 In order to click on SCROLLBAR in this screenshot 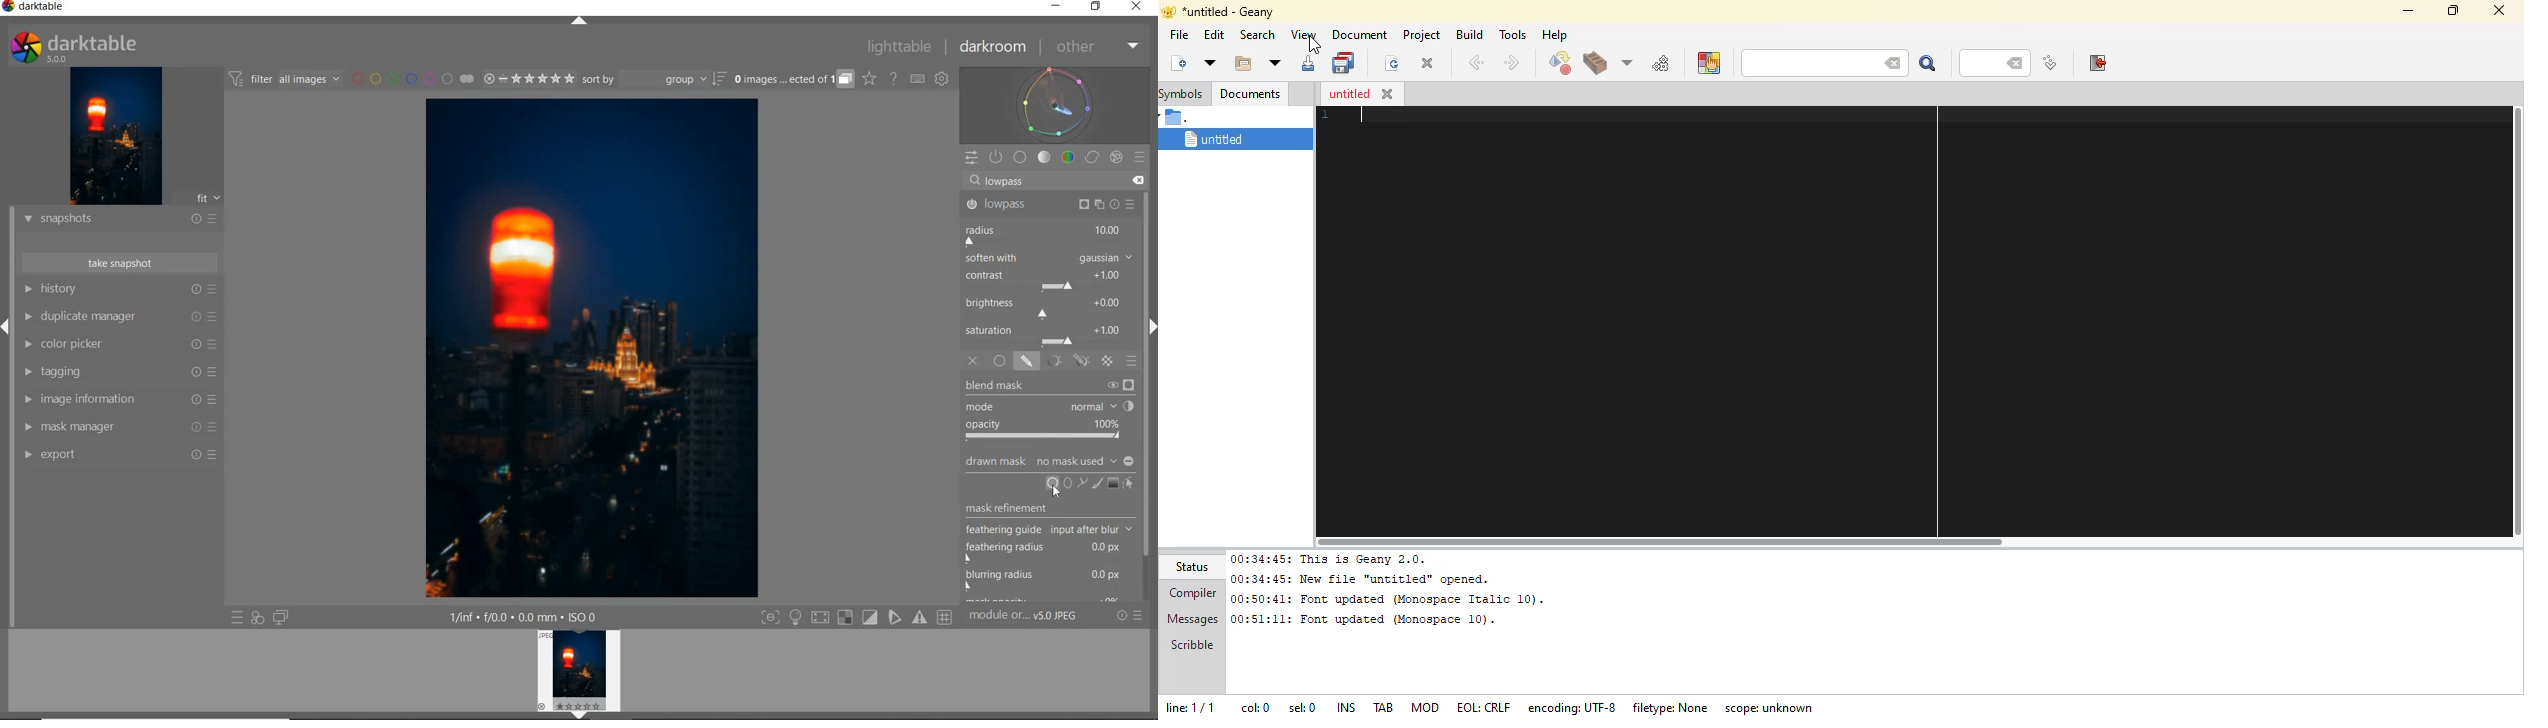, I will do `click(1152, 394)`.